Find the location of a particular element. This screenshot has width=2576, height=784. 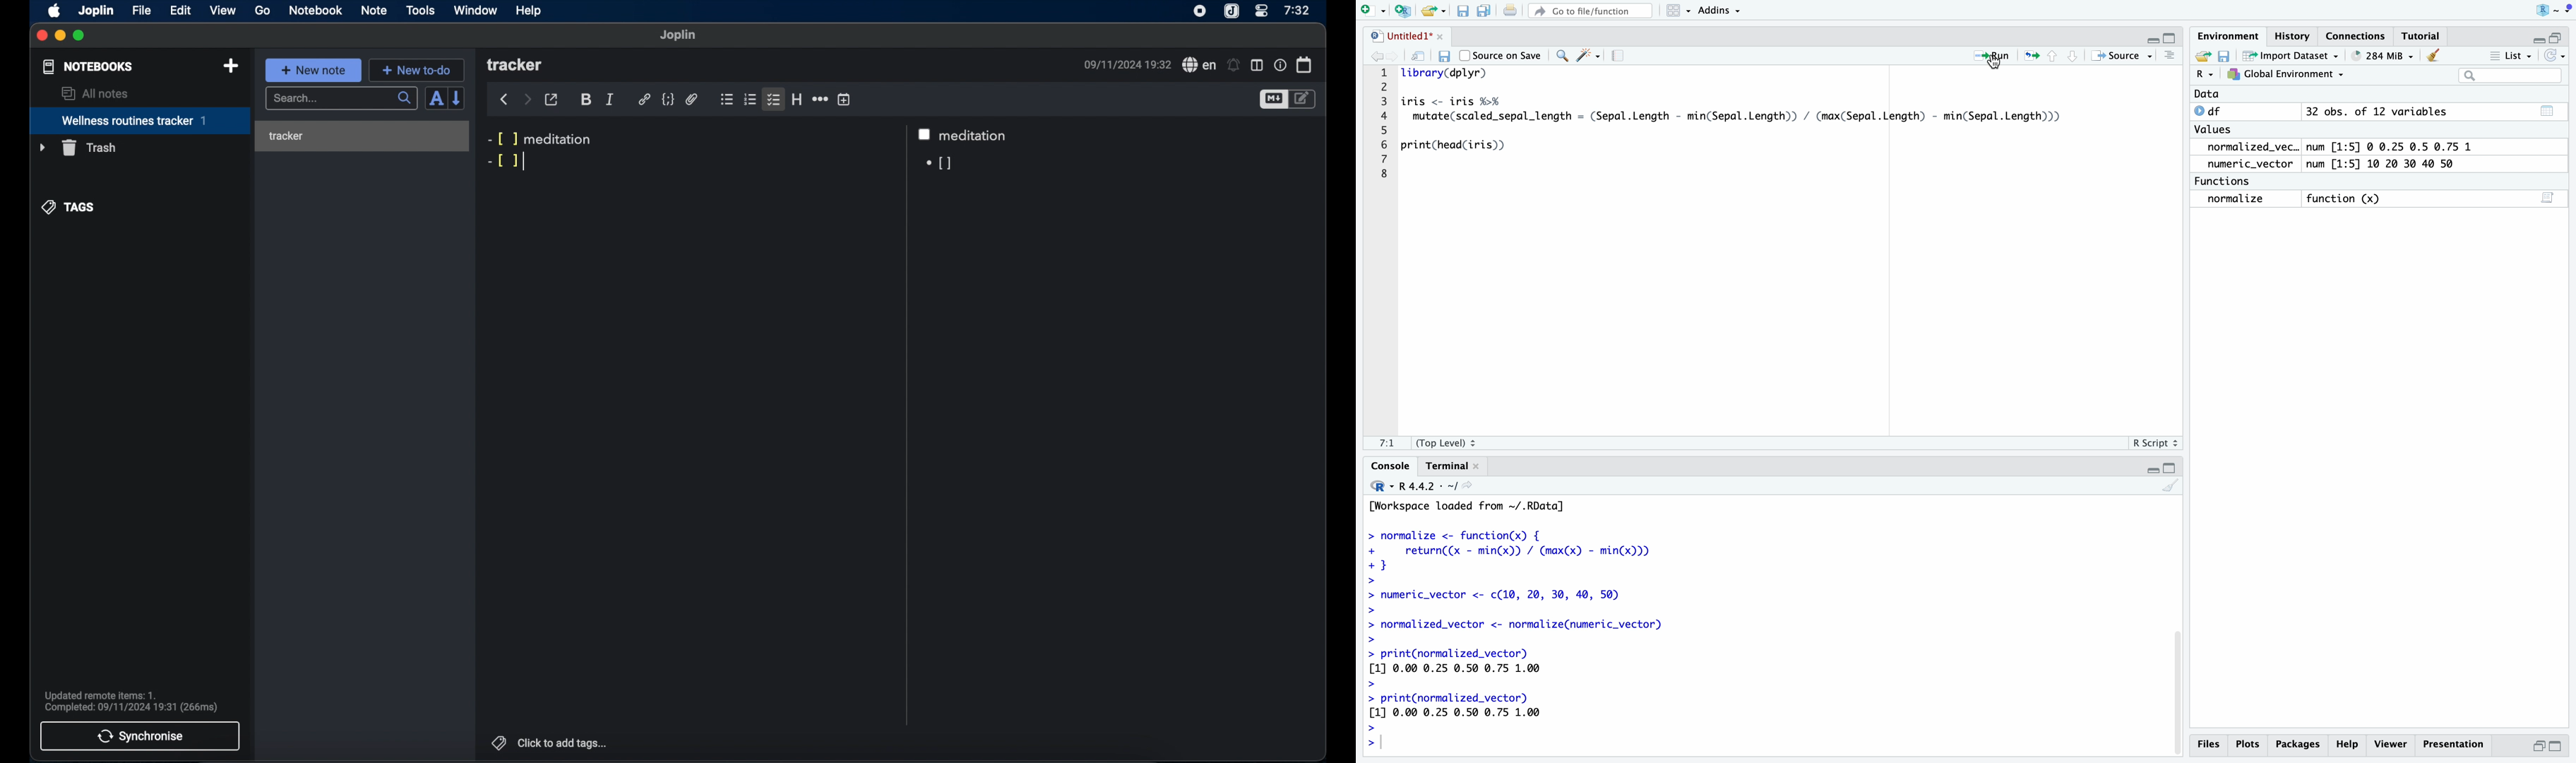

[] is located at coordinates (938, 163).